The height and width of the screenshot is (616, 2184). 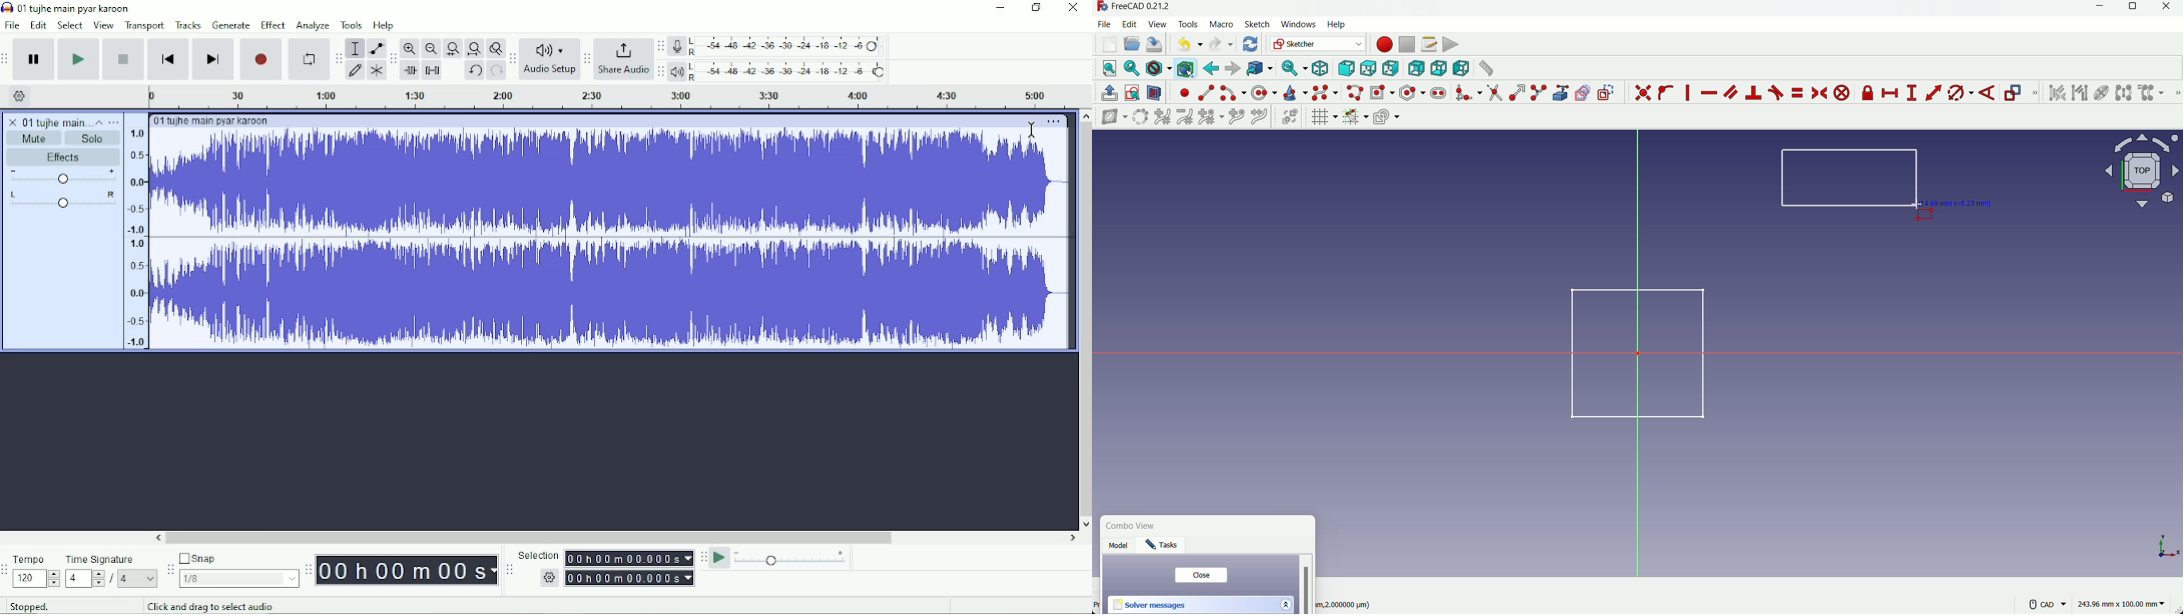 I want to click on create spiline, so click(x=1324, y=92).